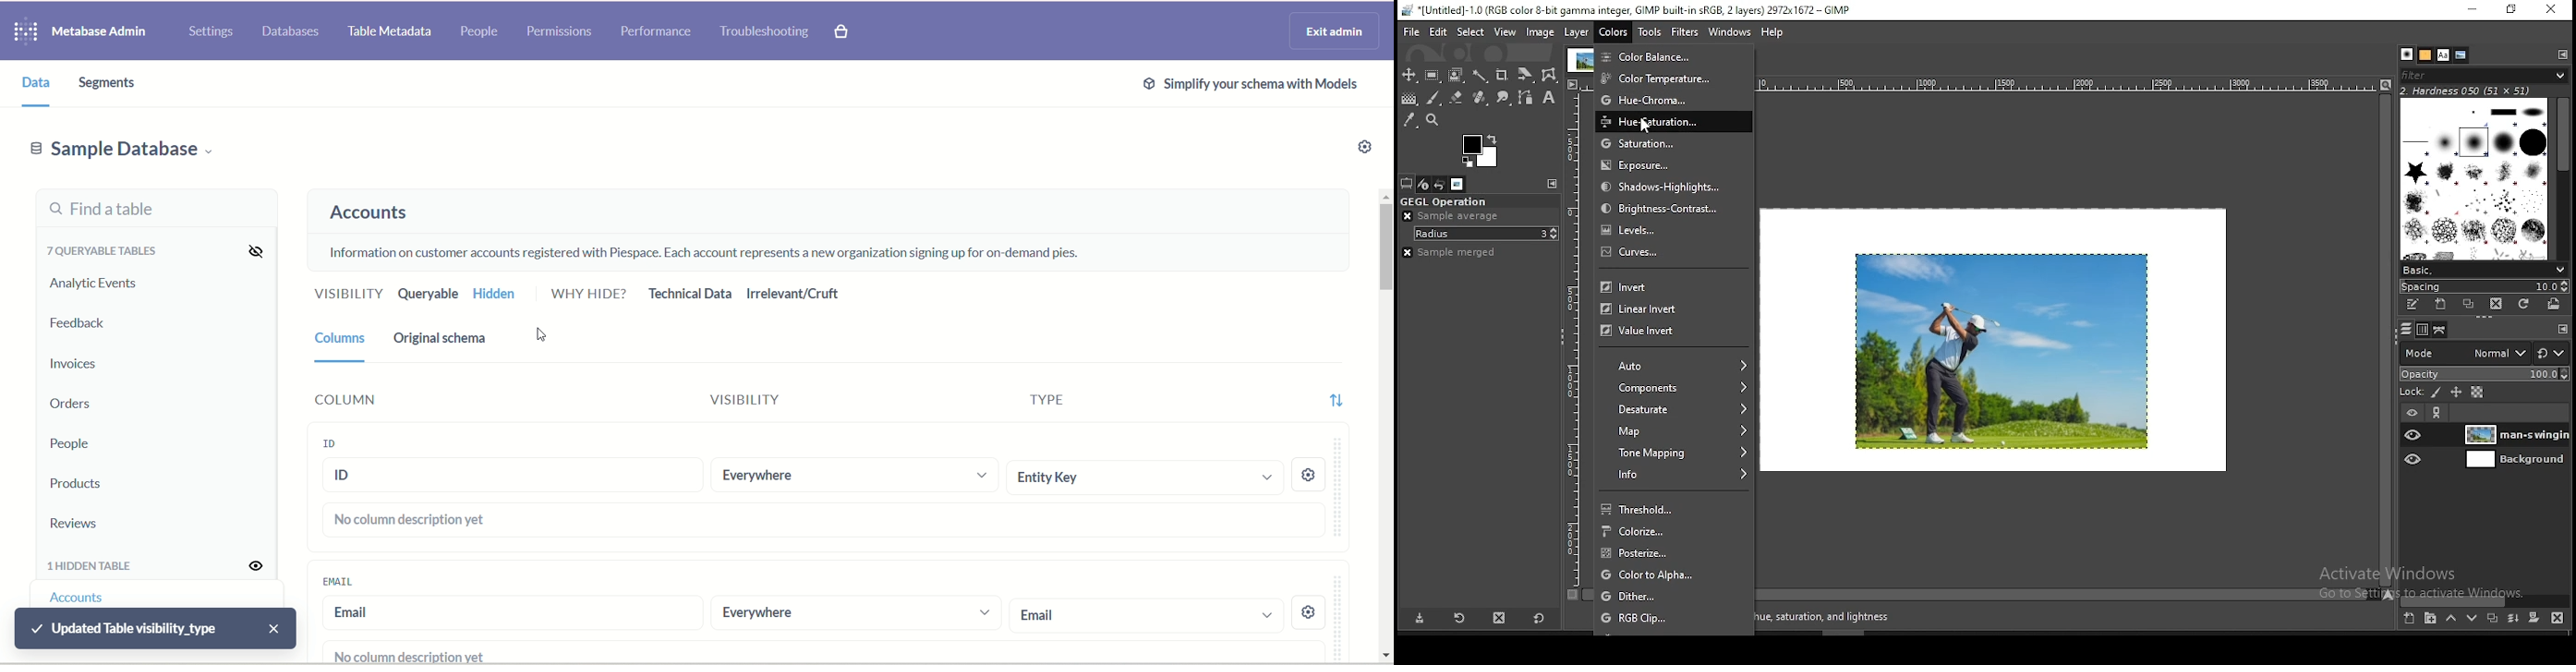  What do you see at coordinates (2442, 55) in the screenshot?
I see `fonts` at bounding box center [2442, 55].